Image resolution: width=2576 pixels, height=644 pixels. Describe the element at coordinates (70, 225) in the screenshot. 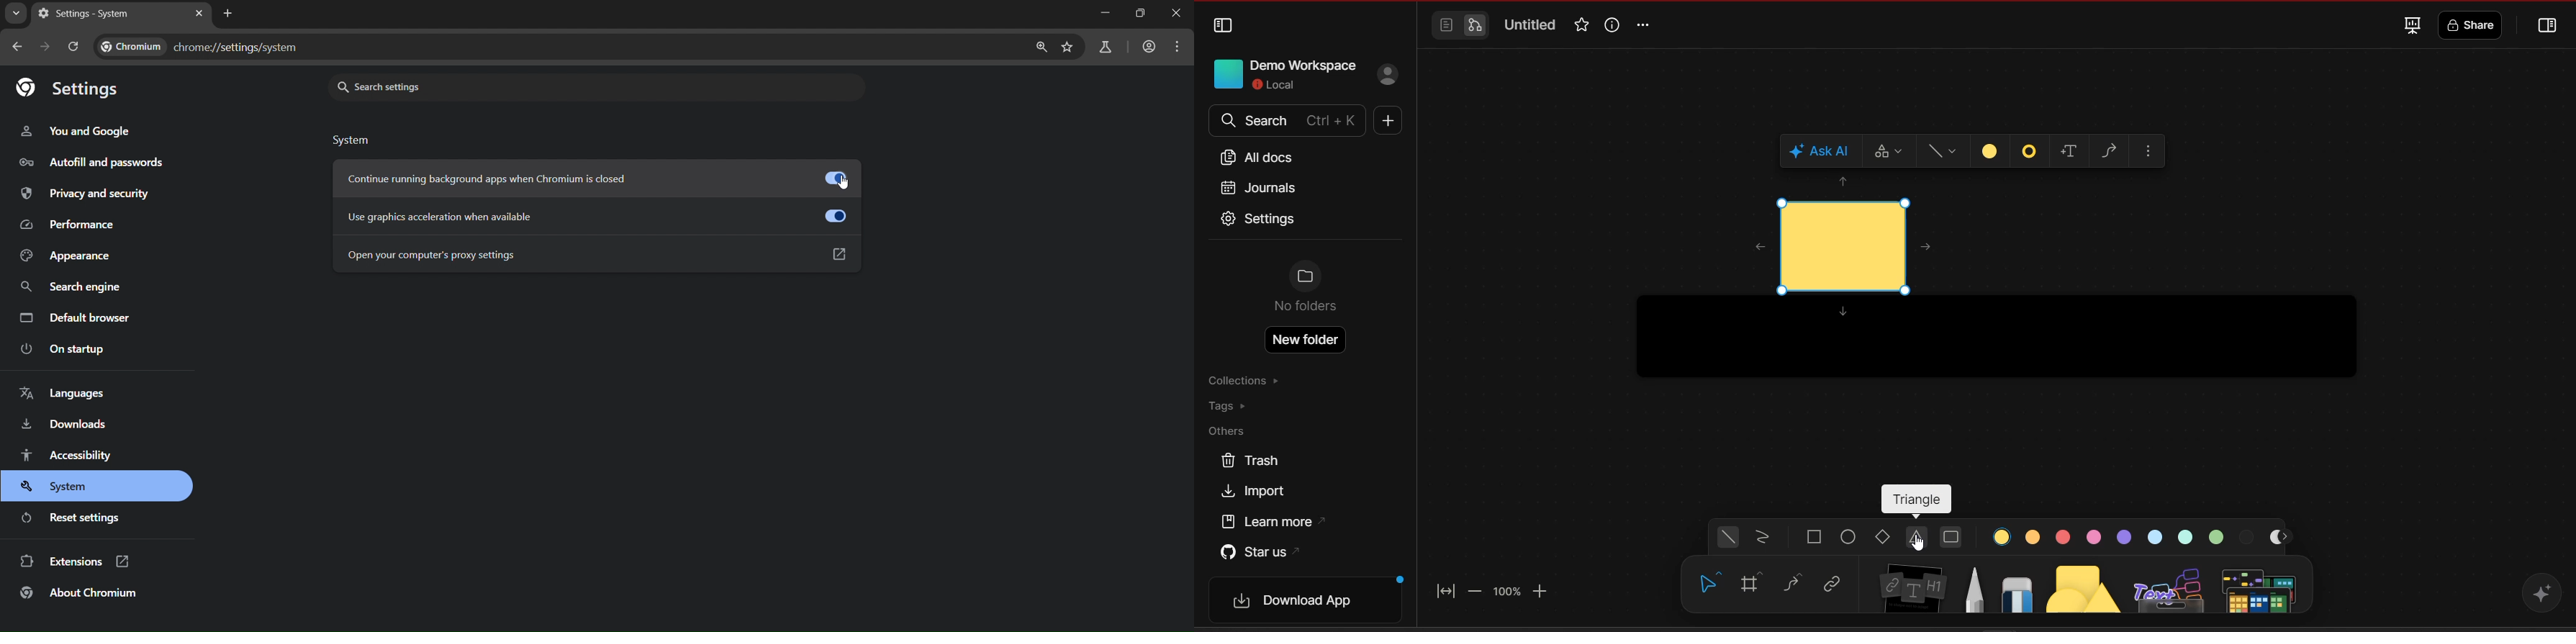

I see `performance` at that location.